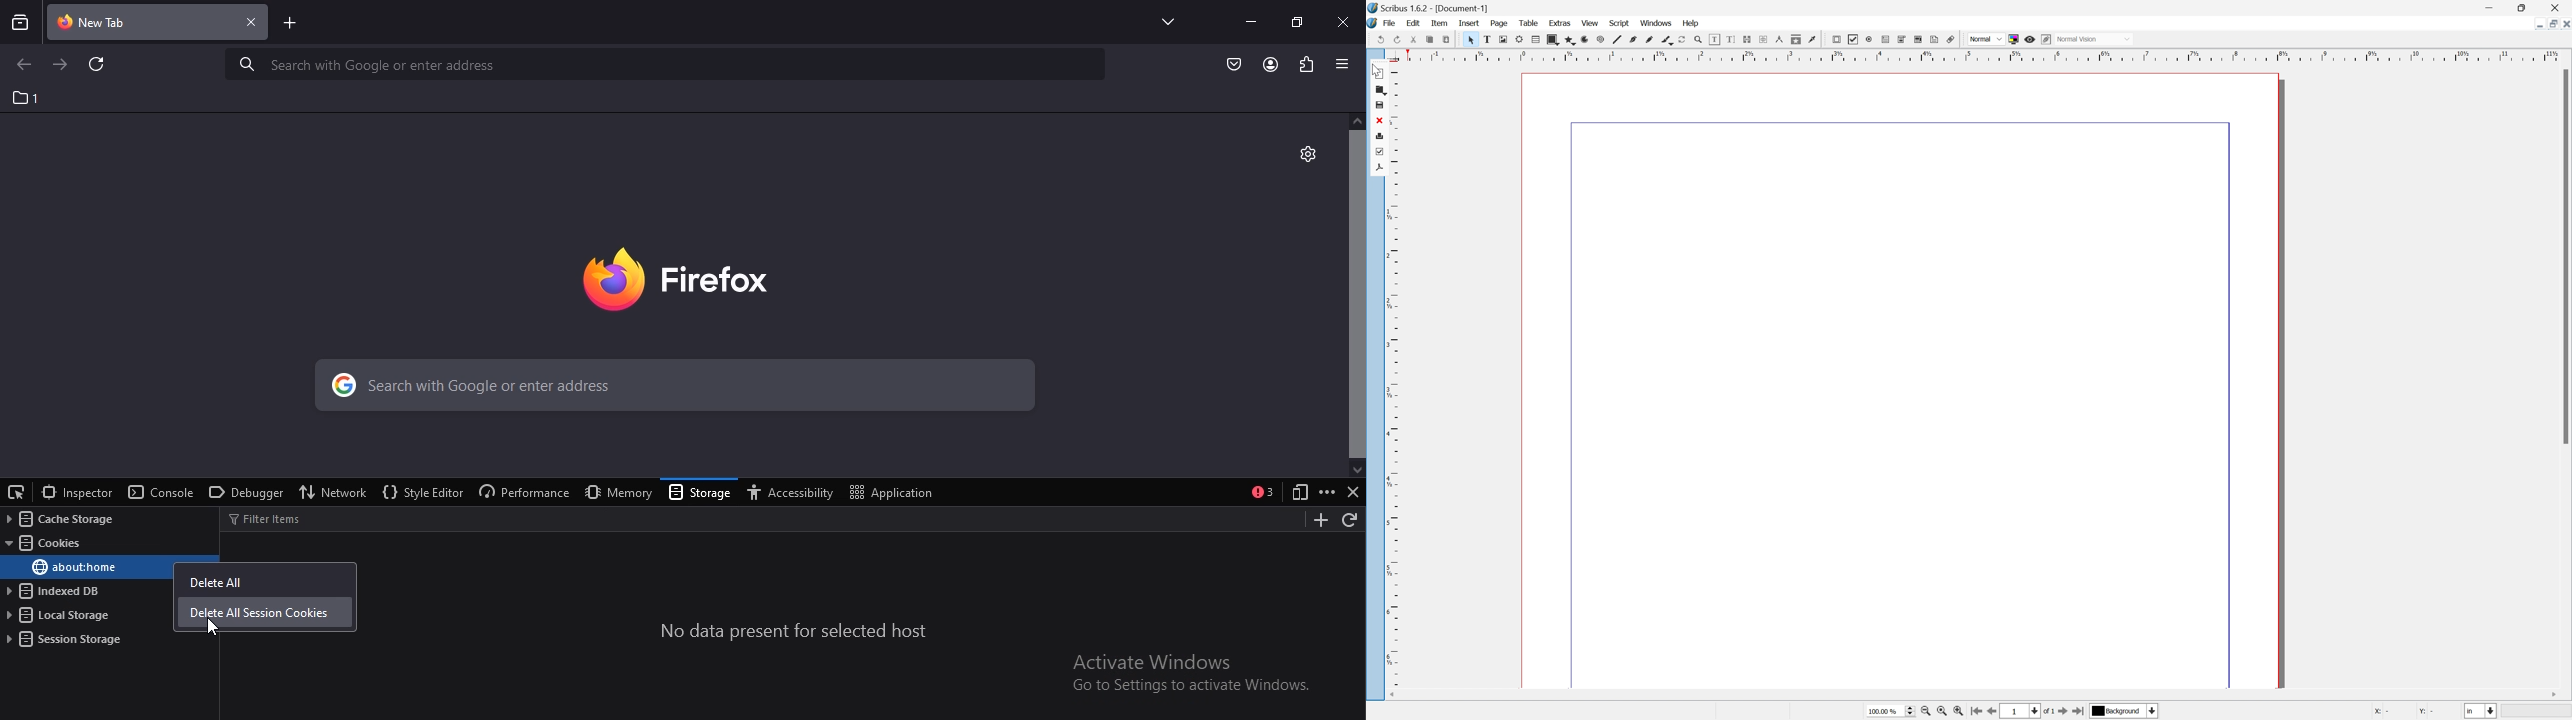 This screenshot has width=2576, height=728. I want to click on responsive design mode, so click(1296, 493).